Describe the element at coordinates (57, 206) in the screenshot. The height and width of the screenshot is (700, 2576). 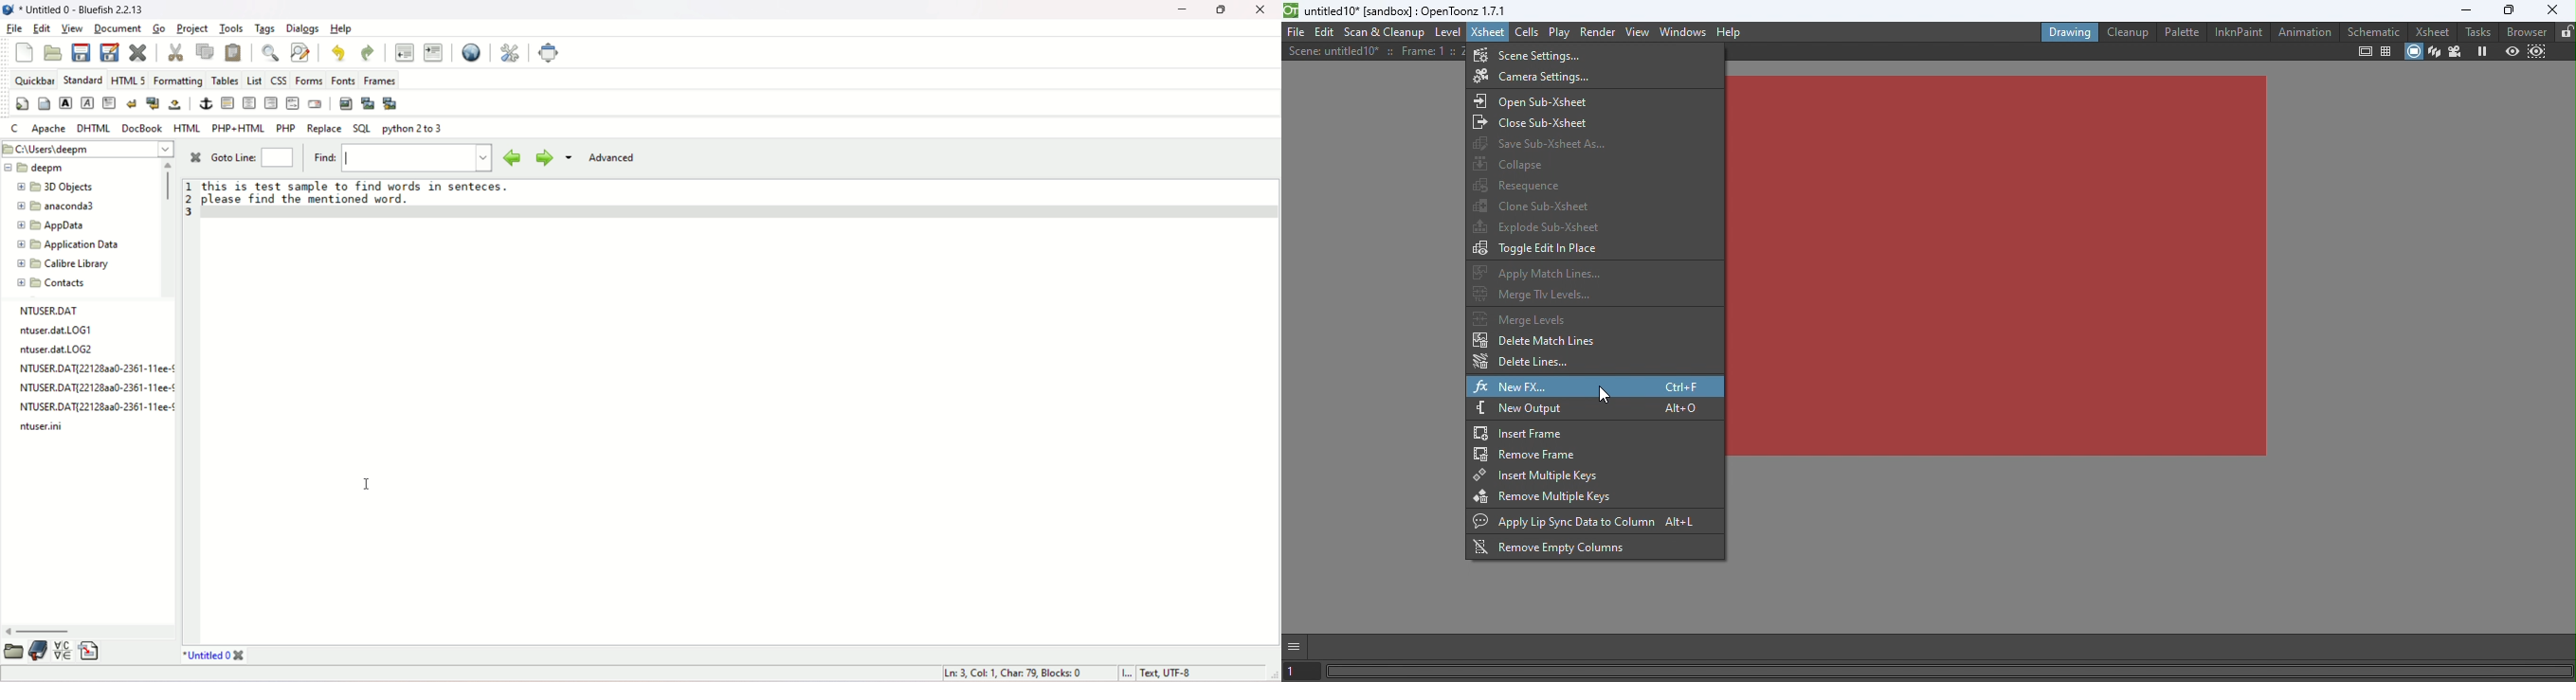
I see `anaconda3` at that location.